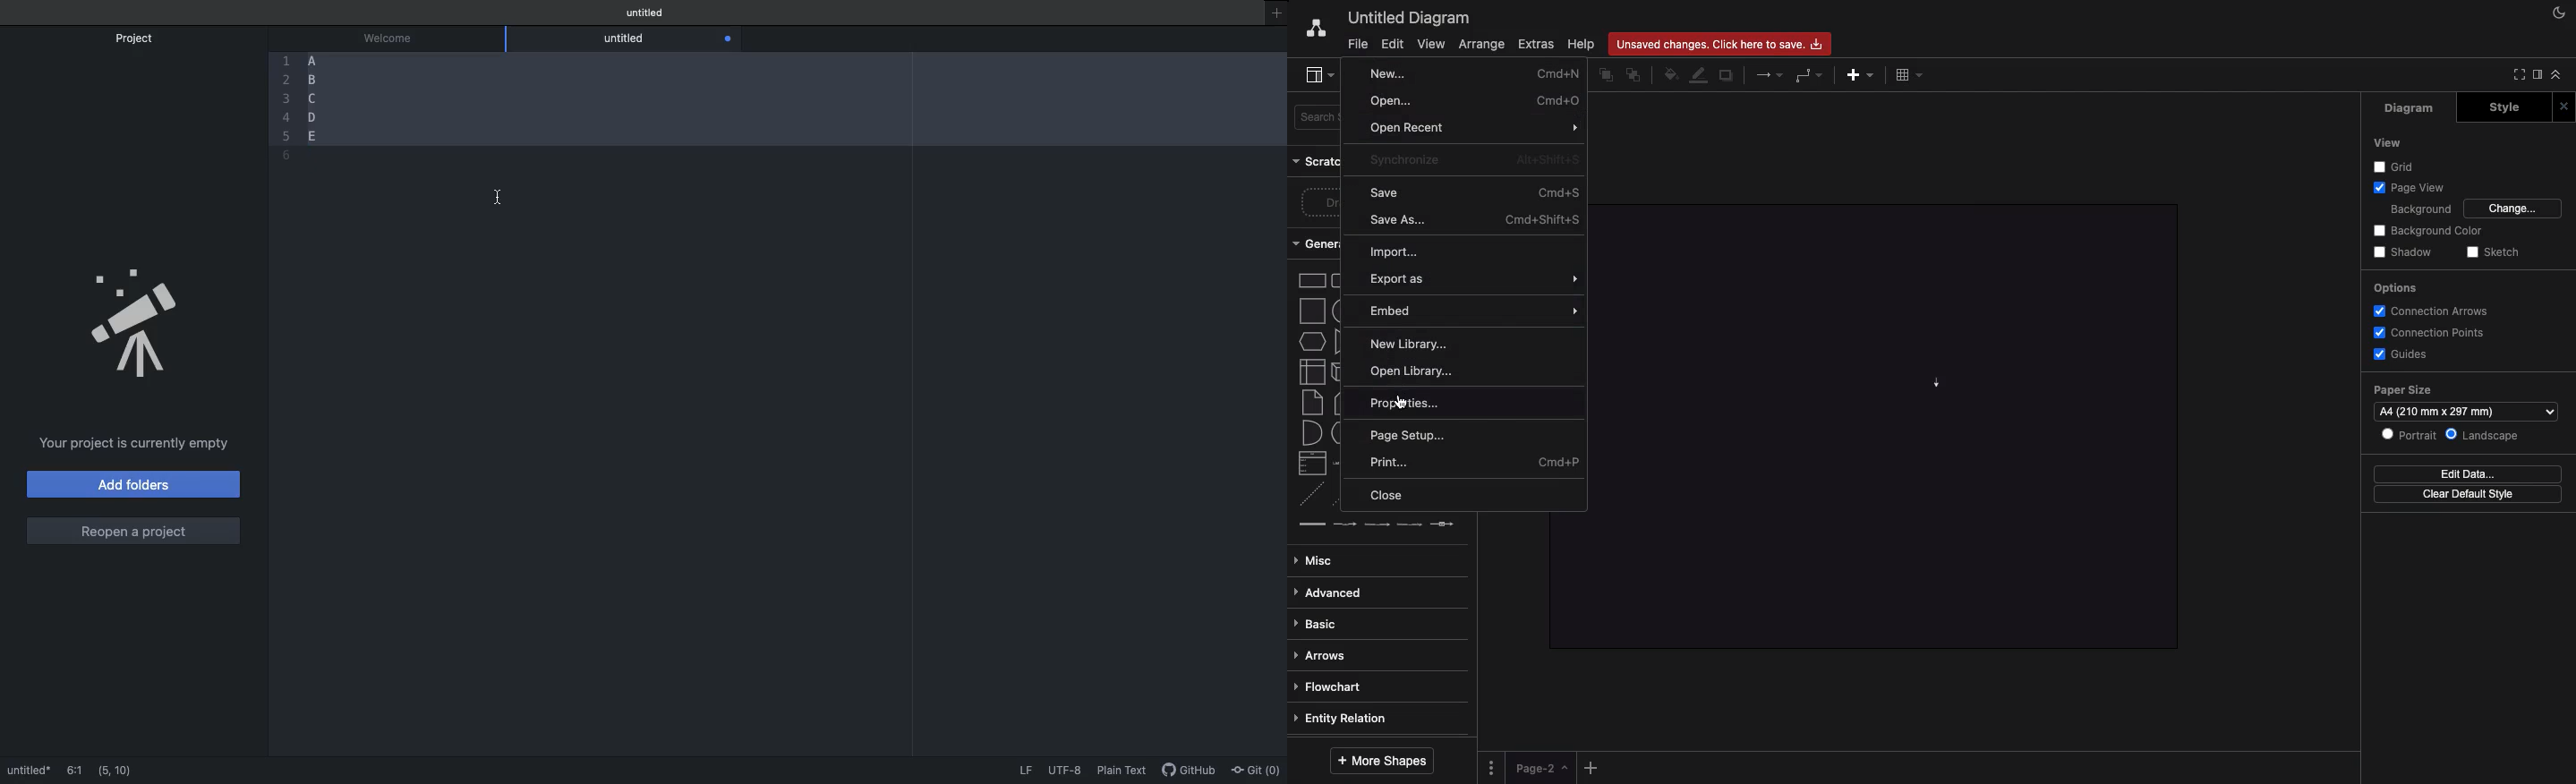 The height and width of the screenshot is (784, 2576). I want to click on New, so click(1477, 73).